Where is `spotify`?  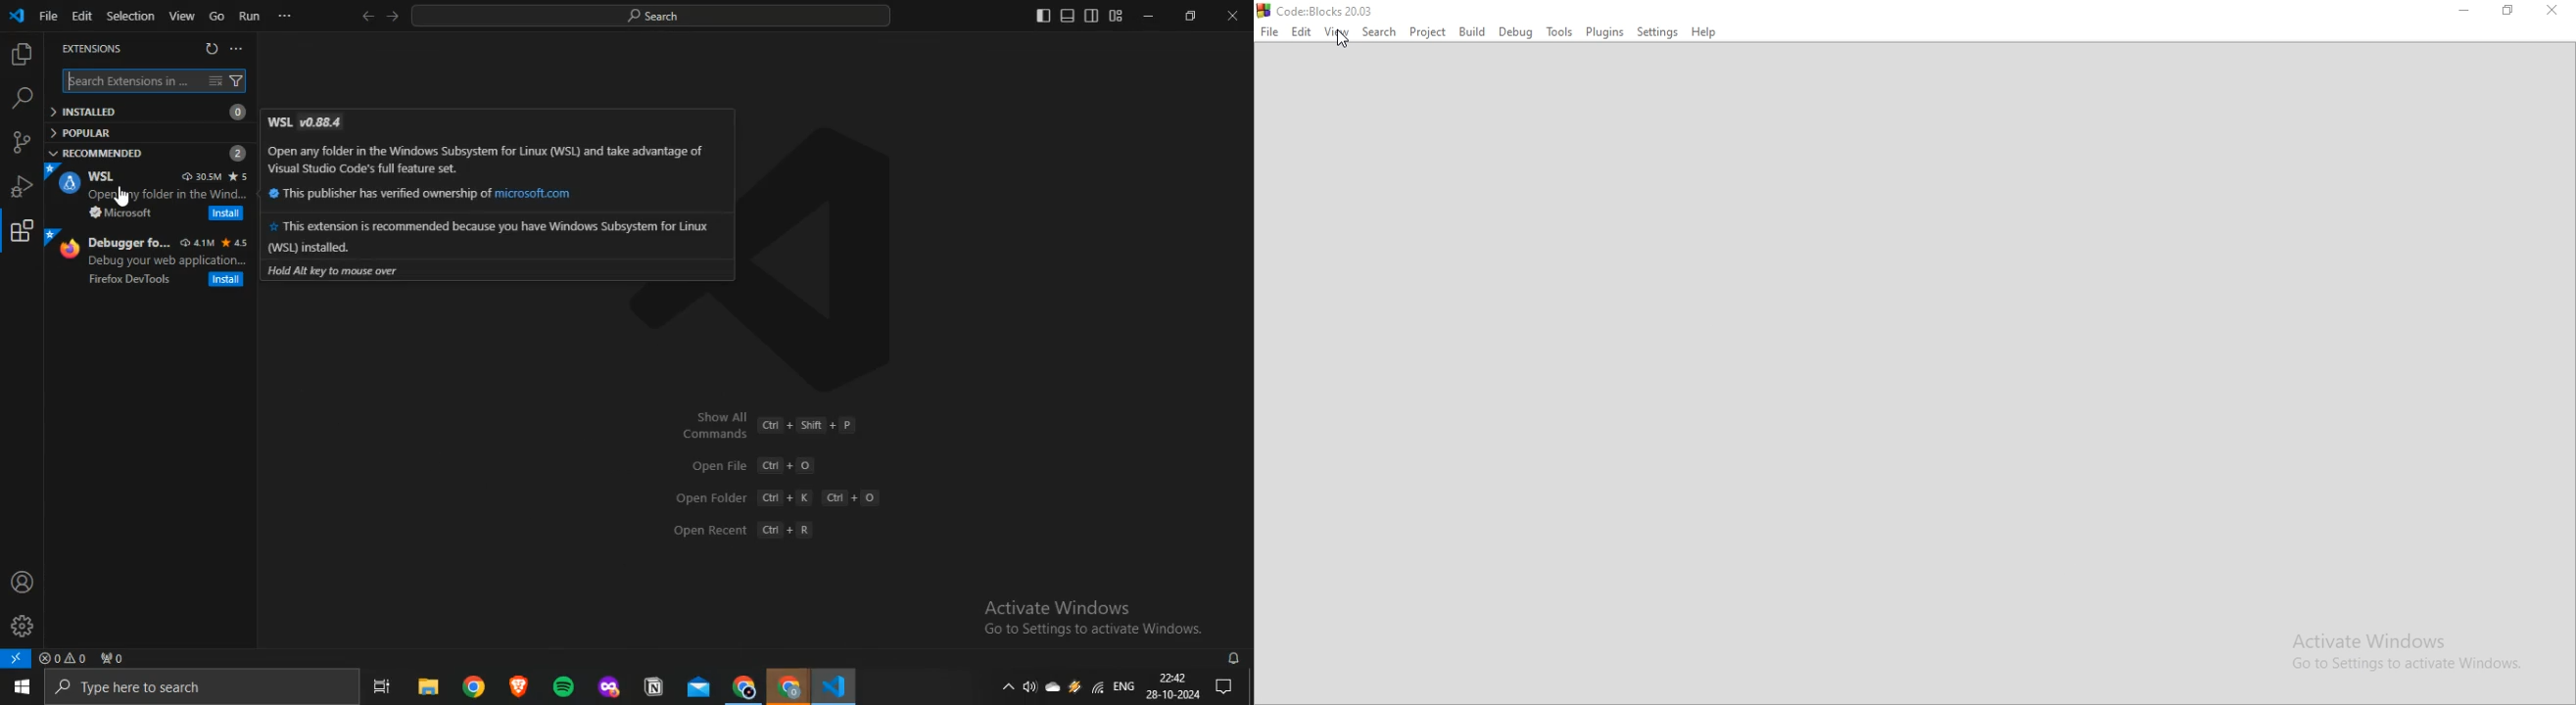 spotify is located at coordinates (564, 686).